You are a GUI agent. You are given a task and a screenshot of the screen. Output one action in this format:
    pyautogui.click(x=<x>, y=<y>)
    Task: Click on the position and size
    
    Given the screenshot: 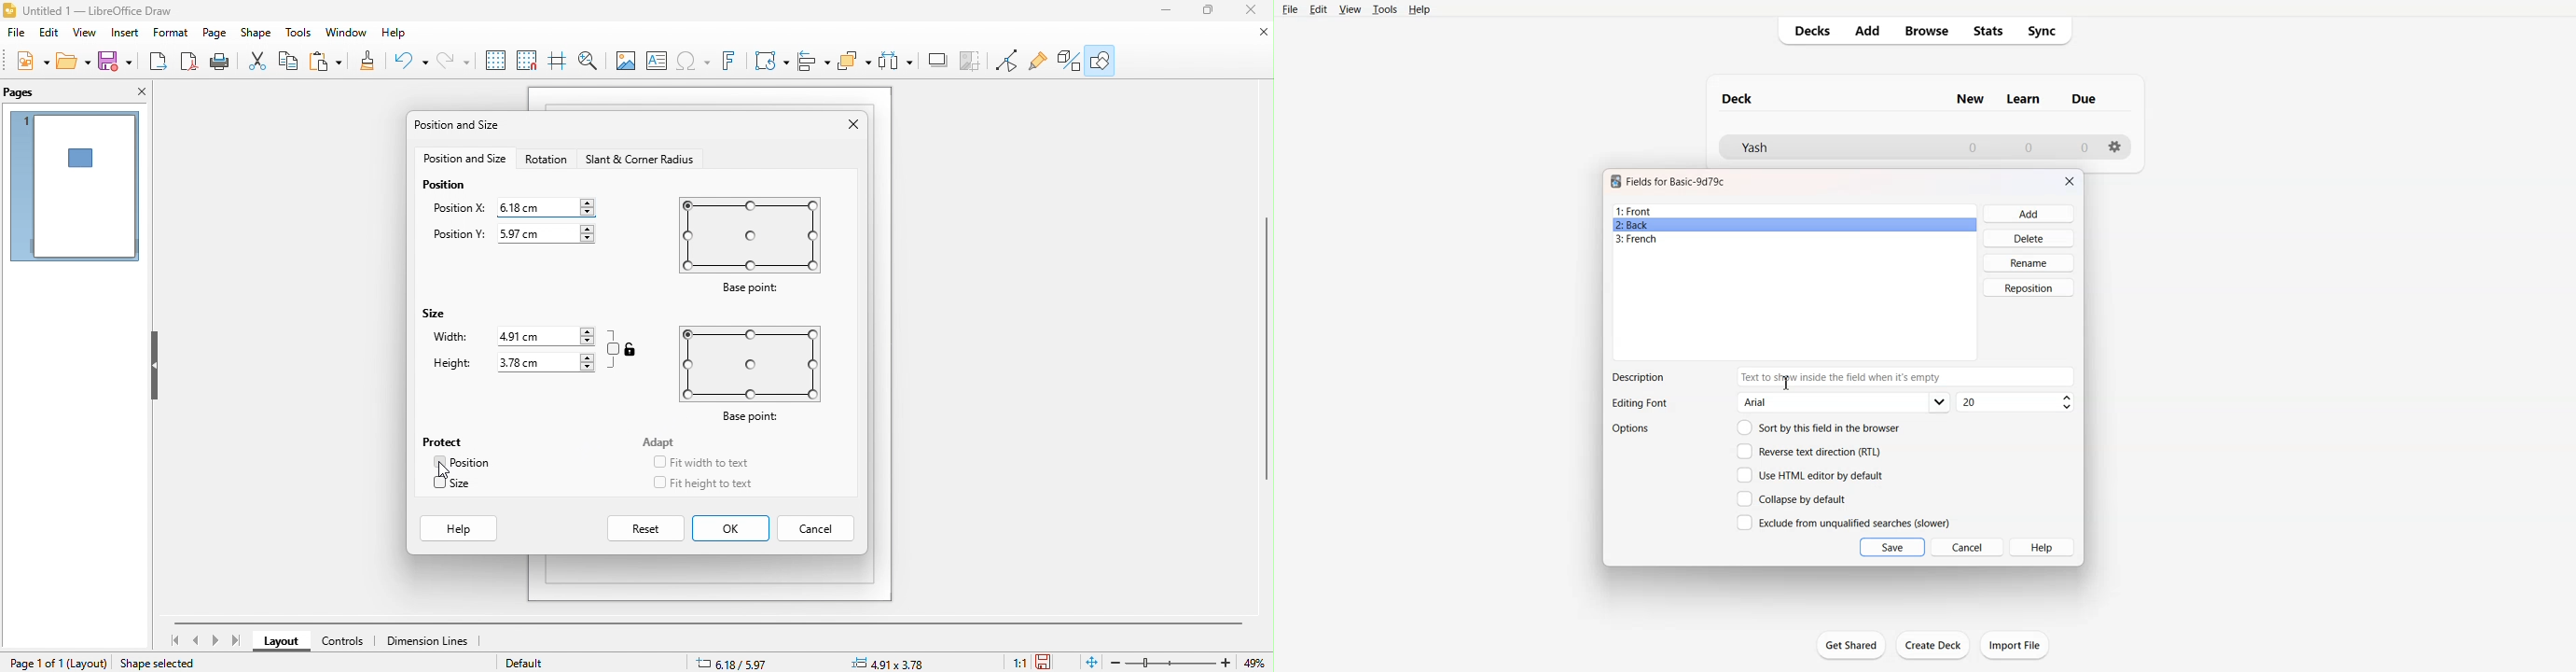 What is the action you would take?
    pyautogui.click(x=463, y=160)
    